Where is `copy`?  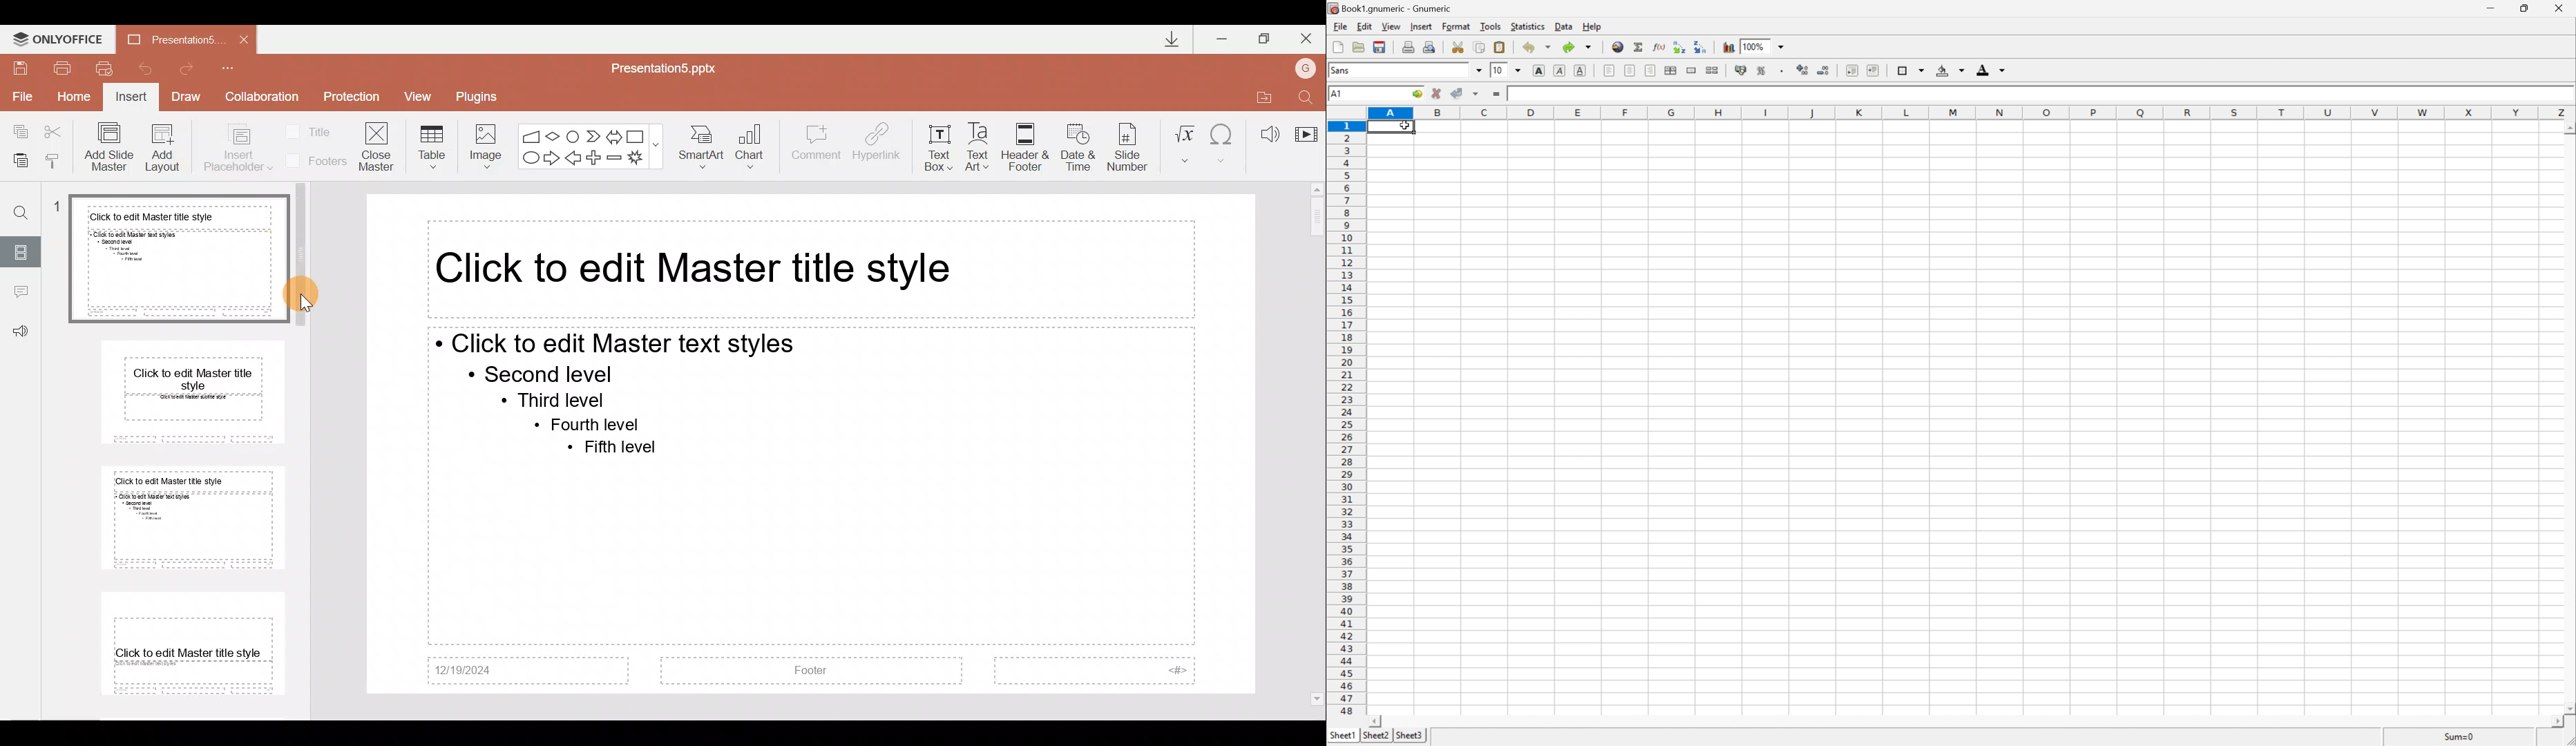 copy is located at coordinates (1480, 46).